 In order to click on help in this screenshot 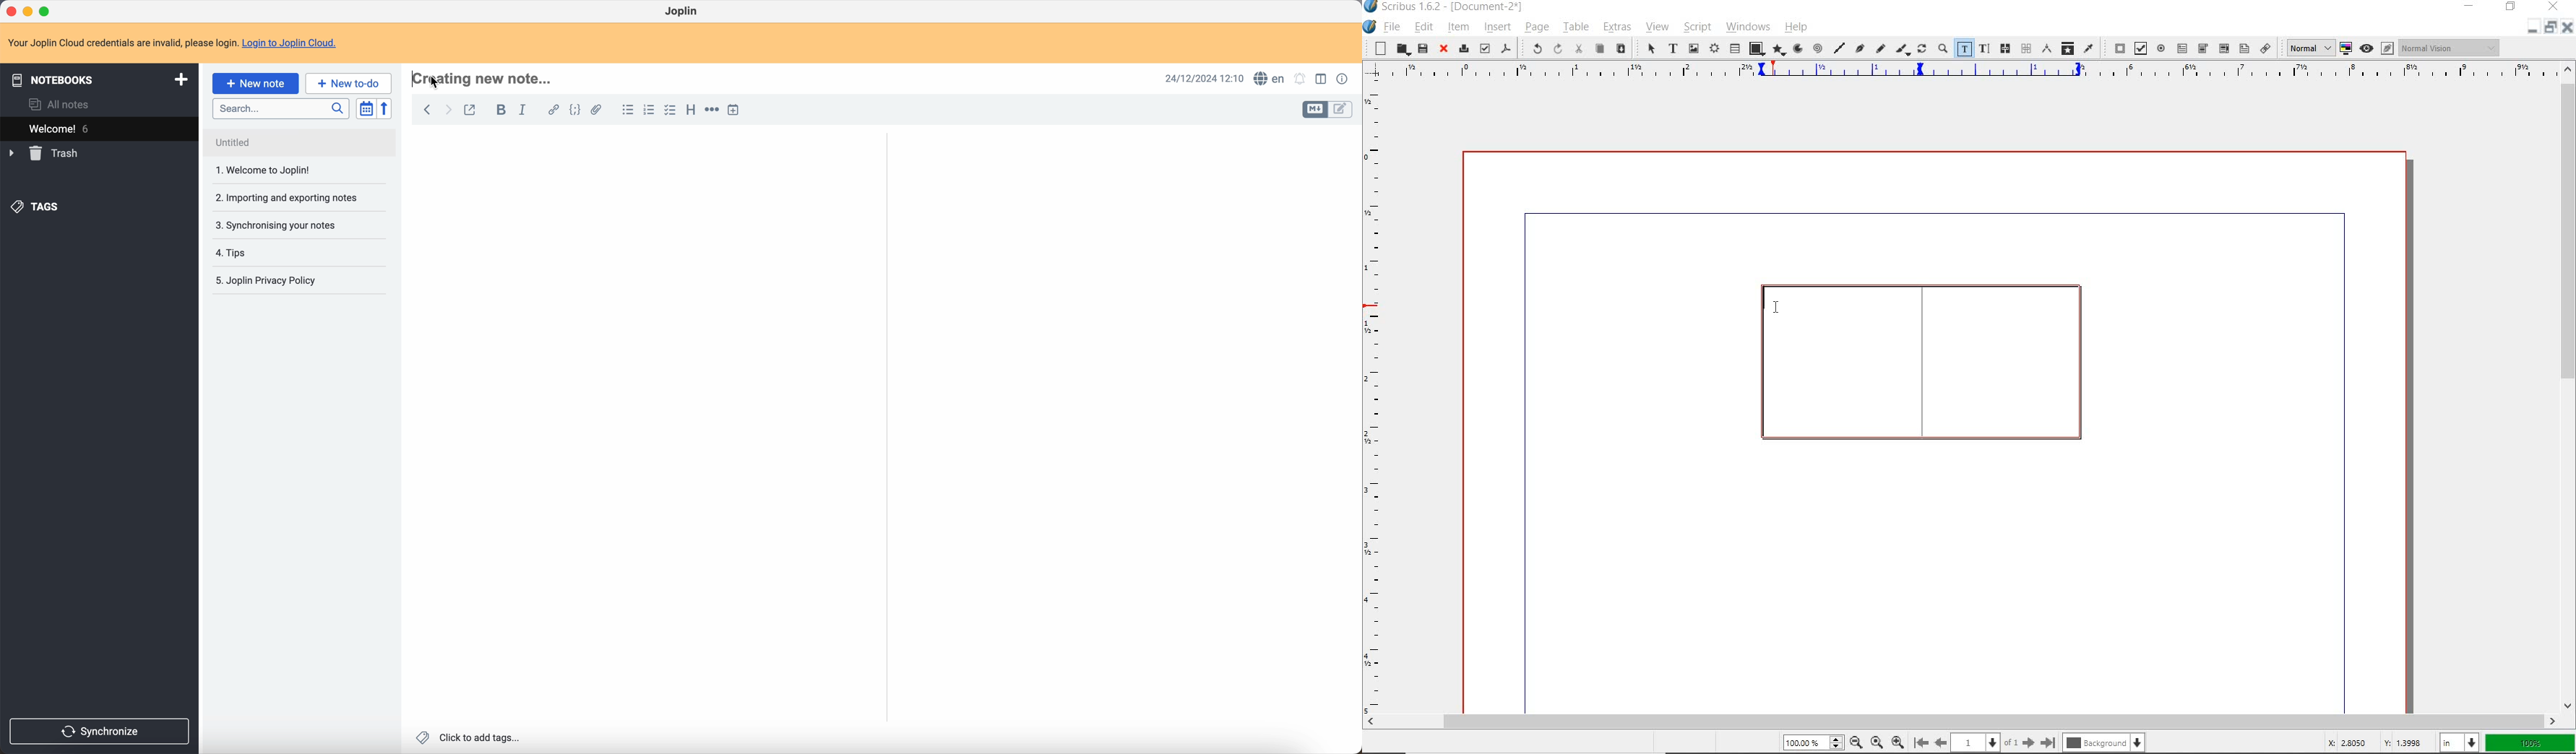, I will do `click(1796, 27)`.